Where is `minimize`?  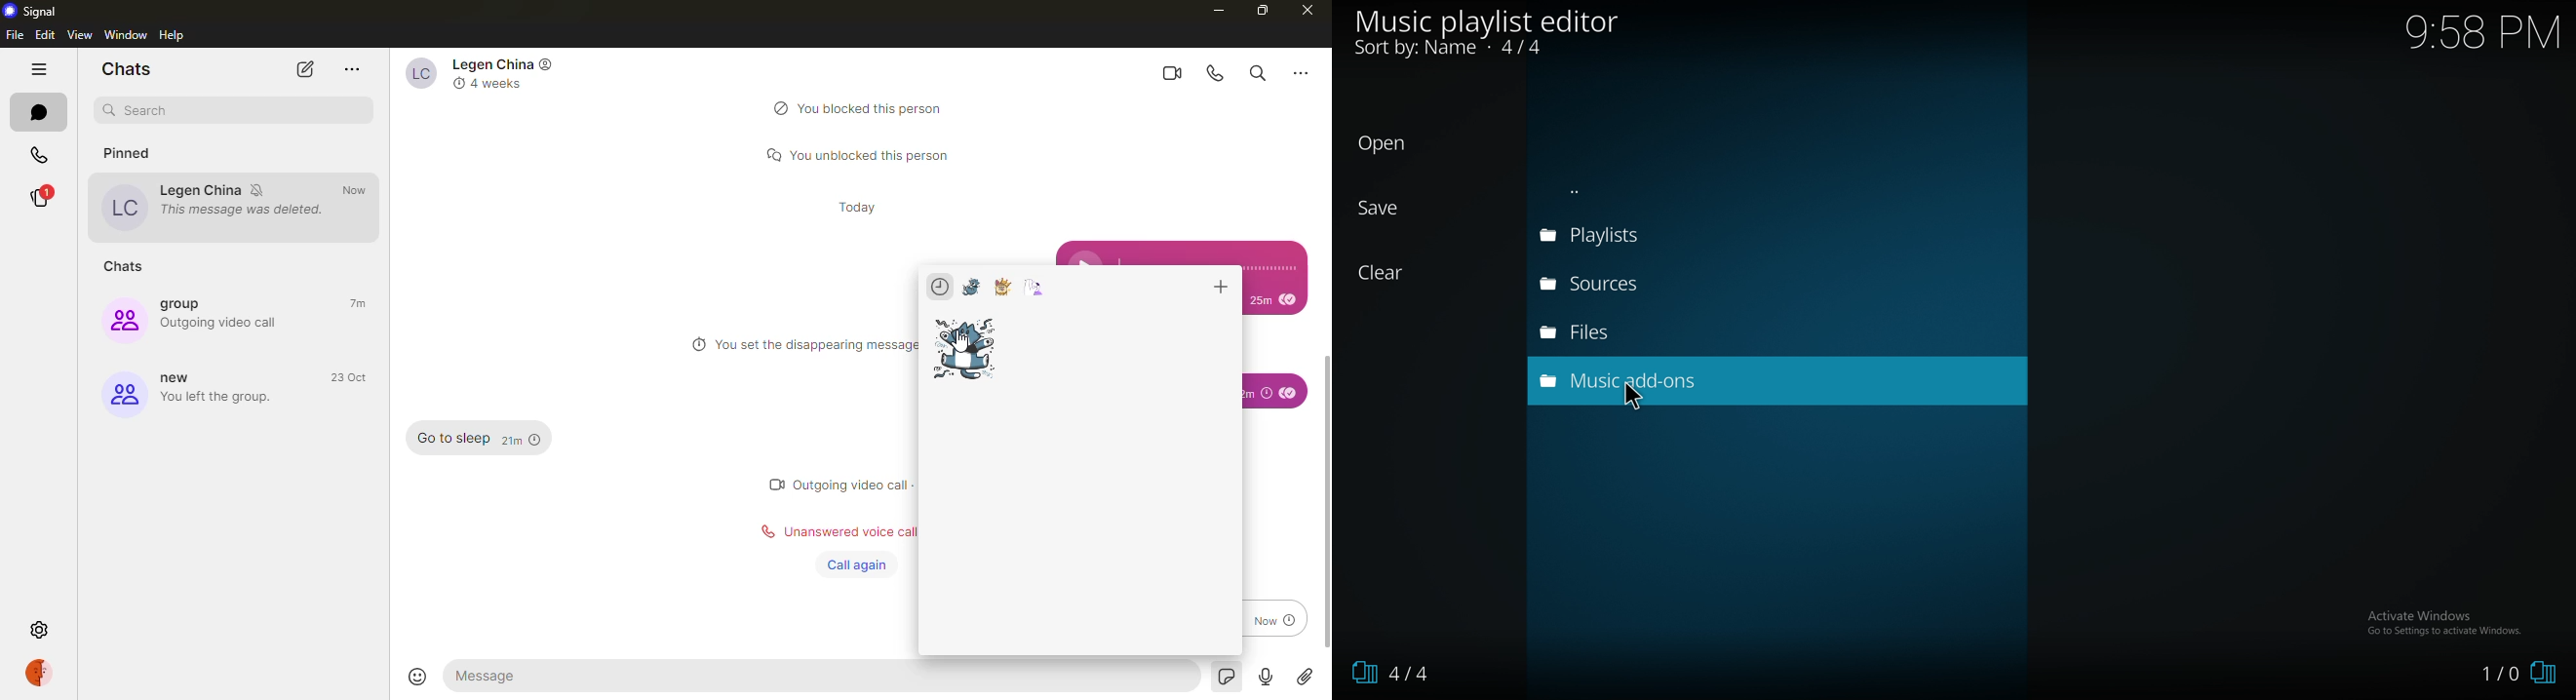 minimize is located at coordinates (1216, 10).